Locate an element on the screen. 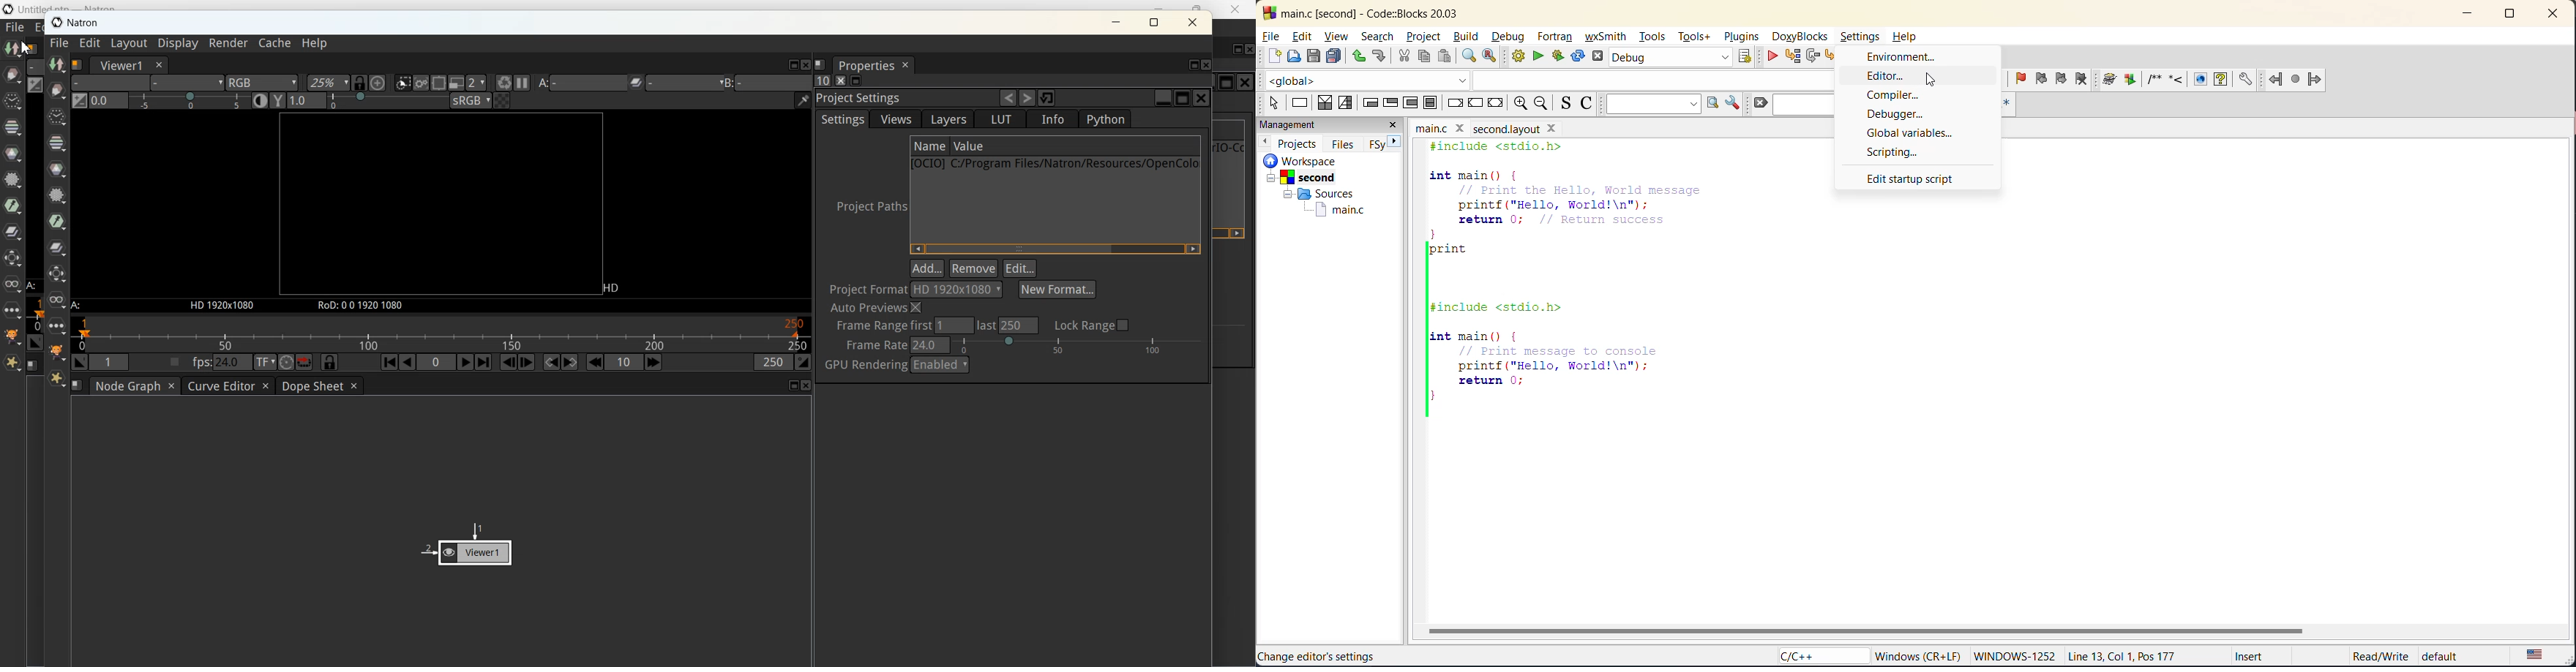 The image size is (2576, 672). run search is located at coordinates (1710, 103).